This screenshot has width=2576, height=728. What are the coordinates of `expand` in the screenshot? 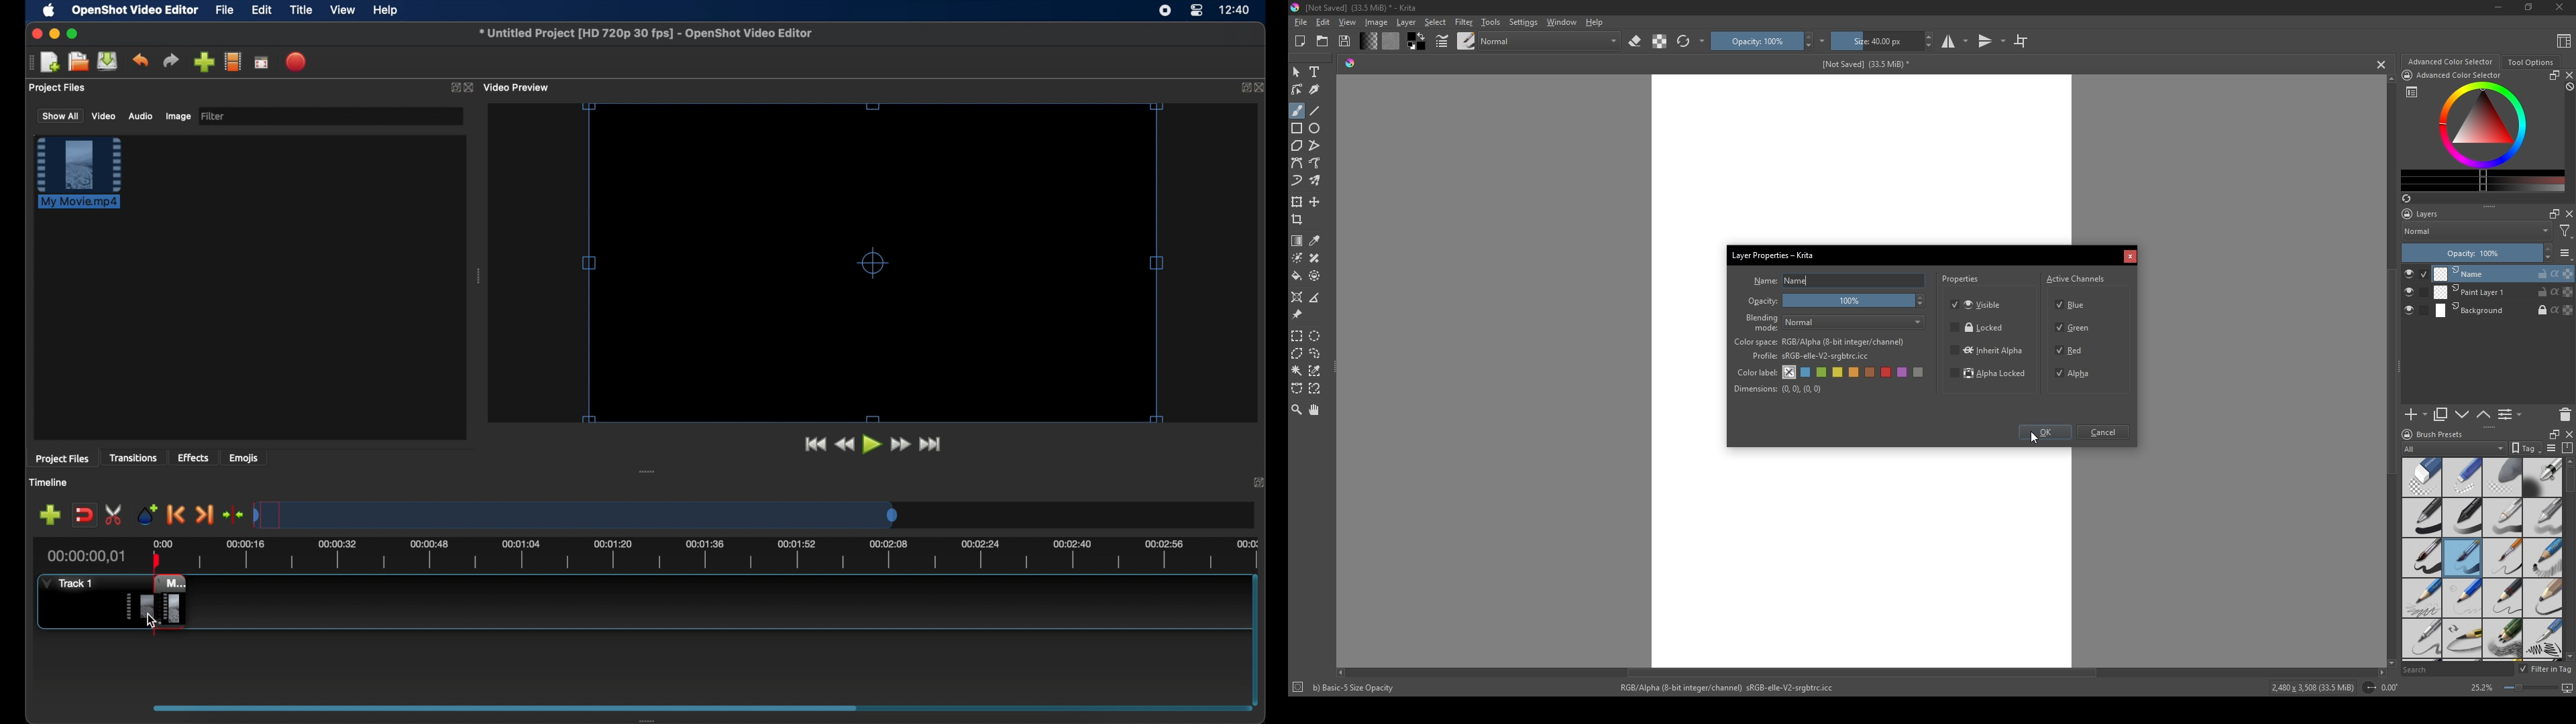 It's located at (1259, 483).